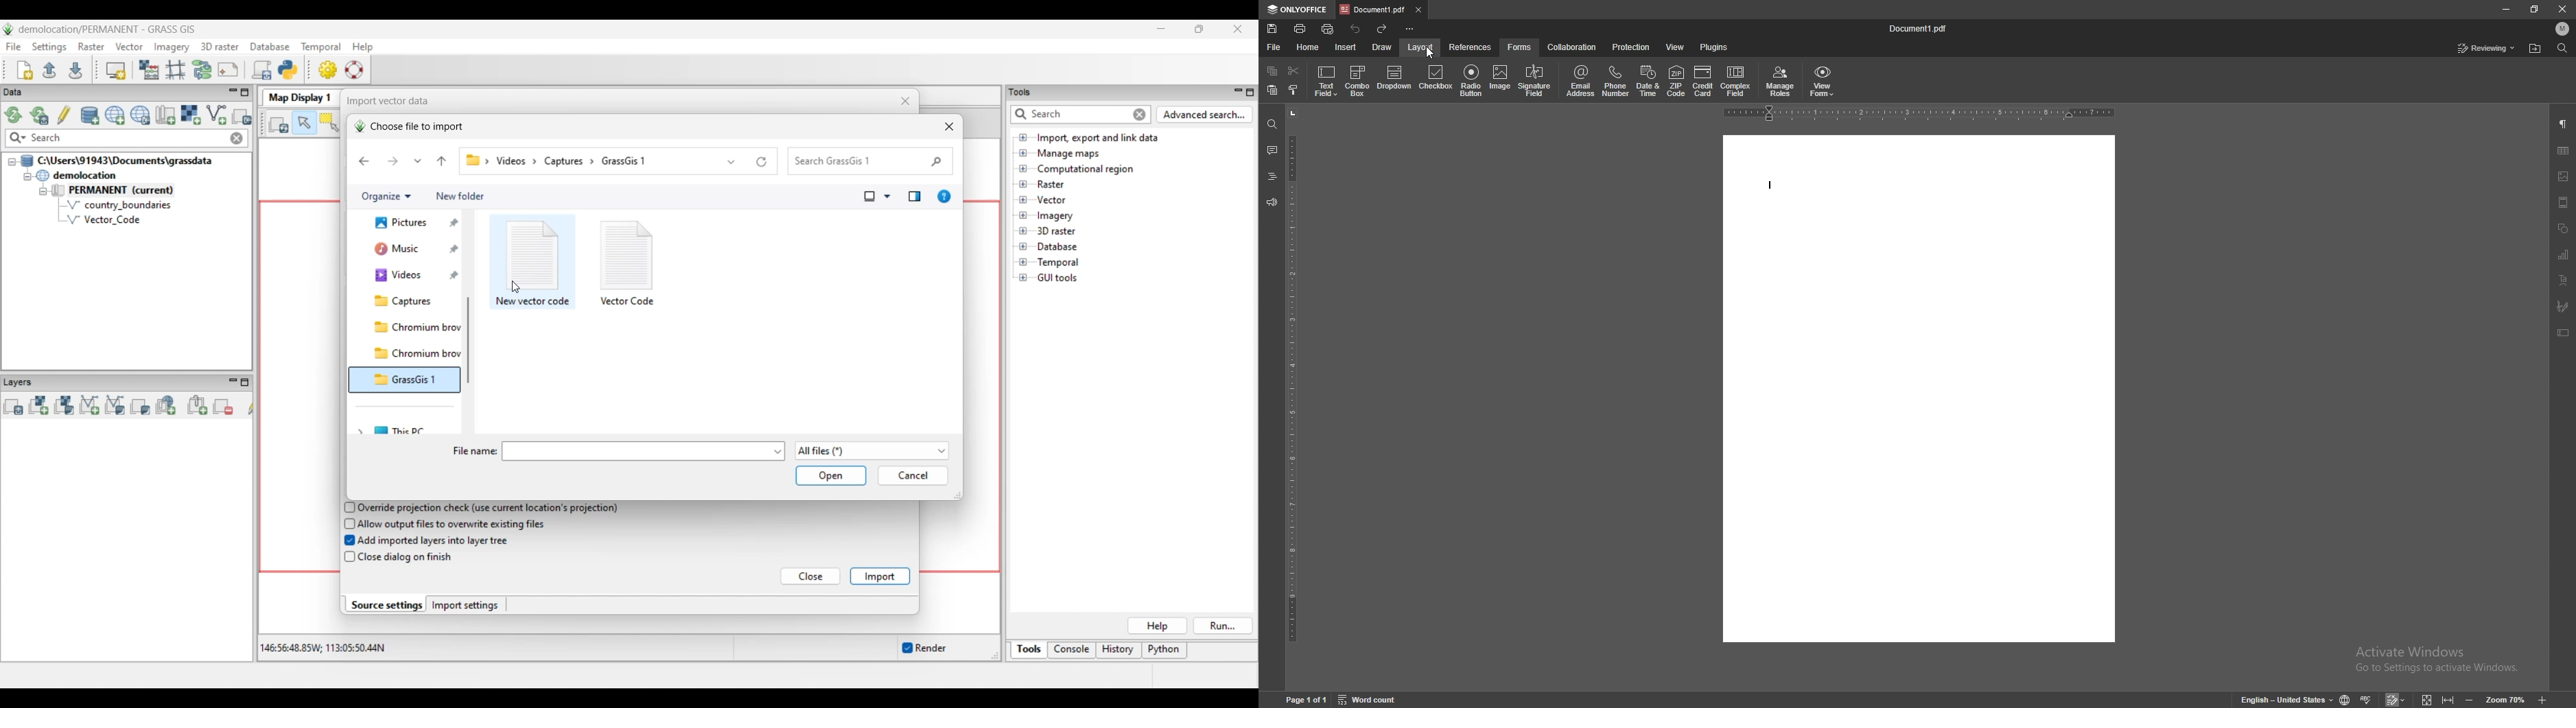 The image size is (2576, 728). Describe the element at coordinates (2563, 150) in the screenshot. I see `table` at that location.